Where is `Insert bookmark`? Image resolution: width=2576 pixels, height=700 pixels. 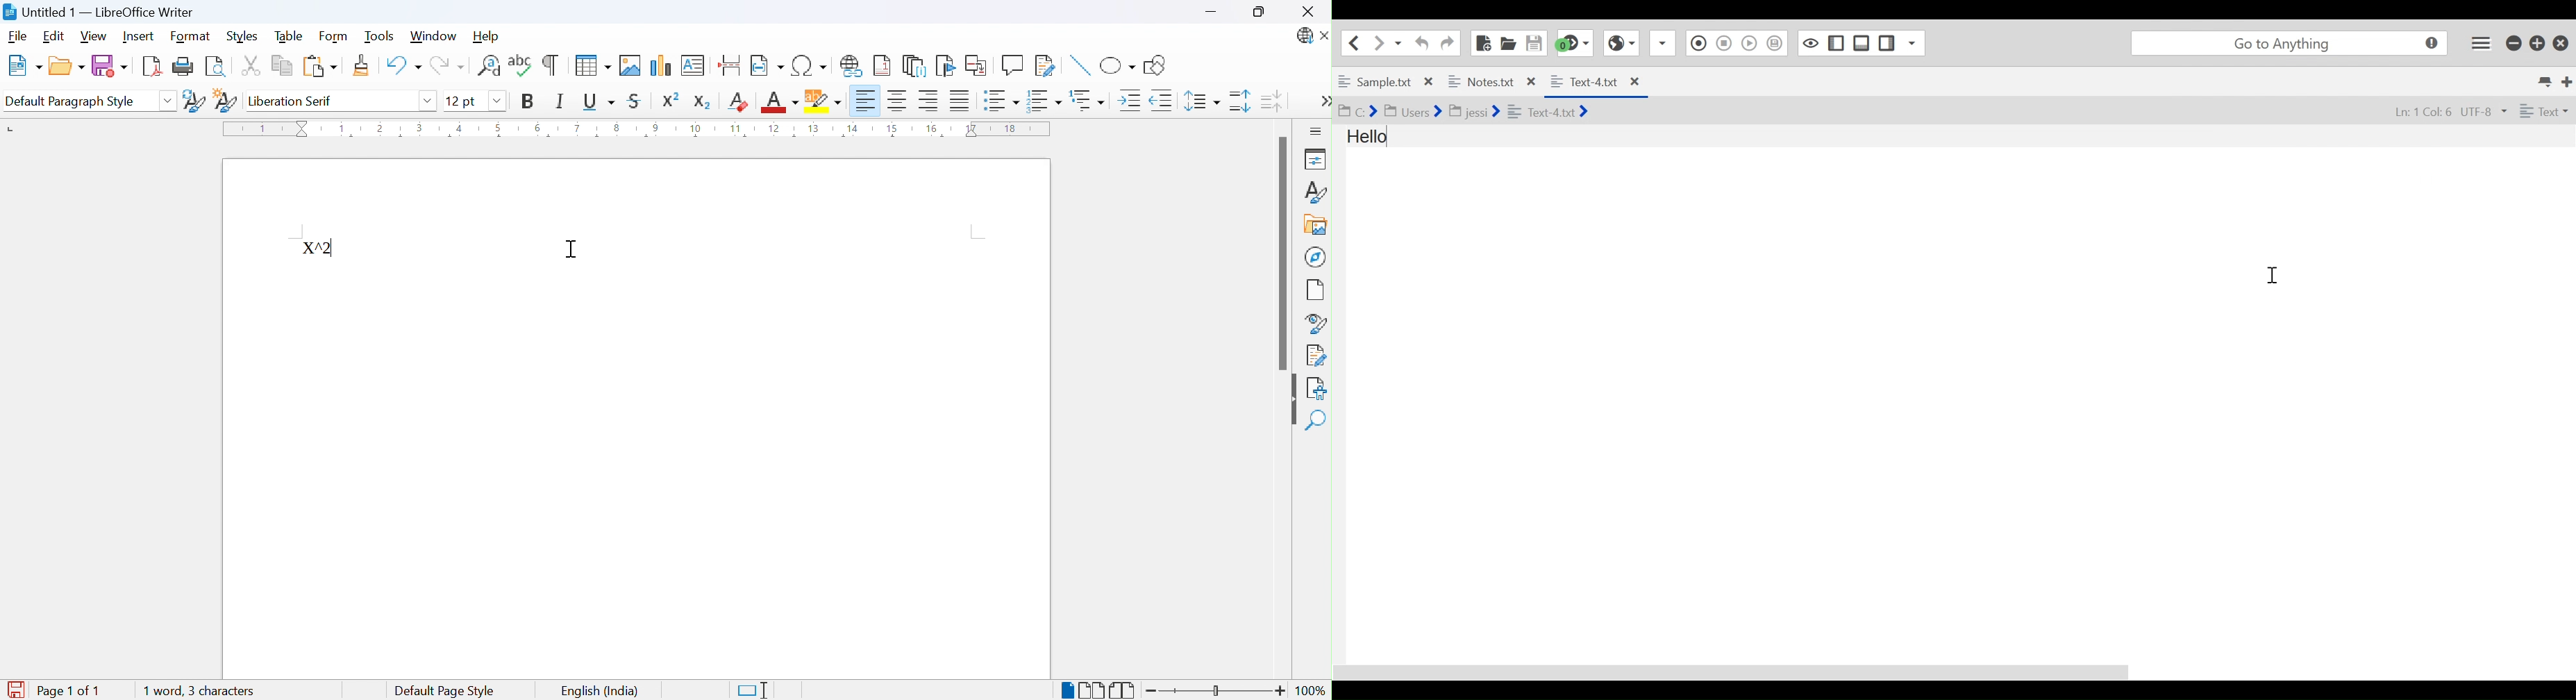
Insert bookmark is located at coordinates (947, 66).